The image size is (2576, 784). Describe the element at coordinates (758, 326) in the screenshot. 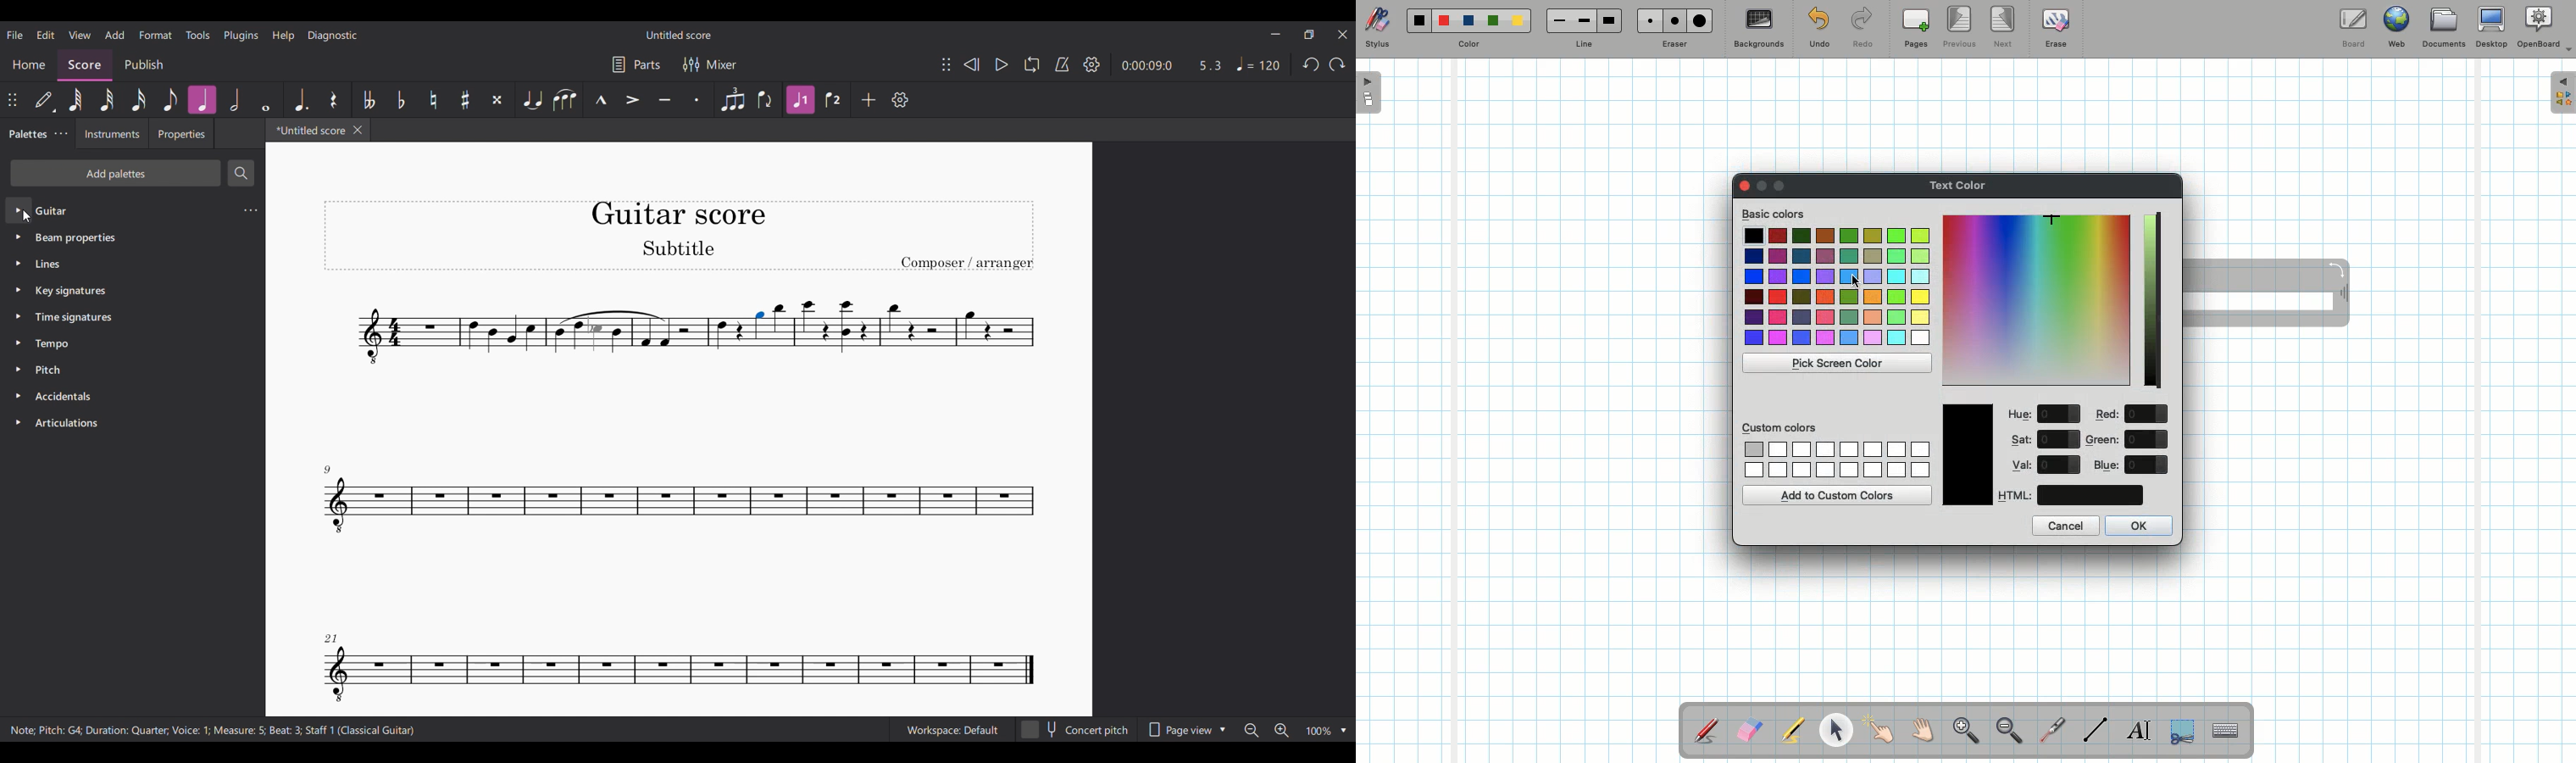

I see `Highlighted by cursor` at that location.